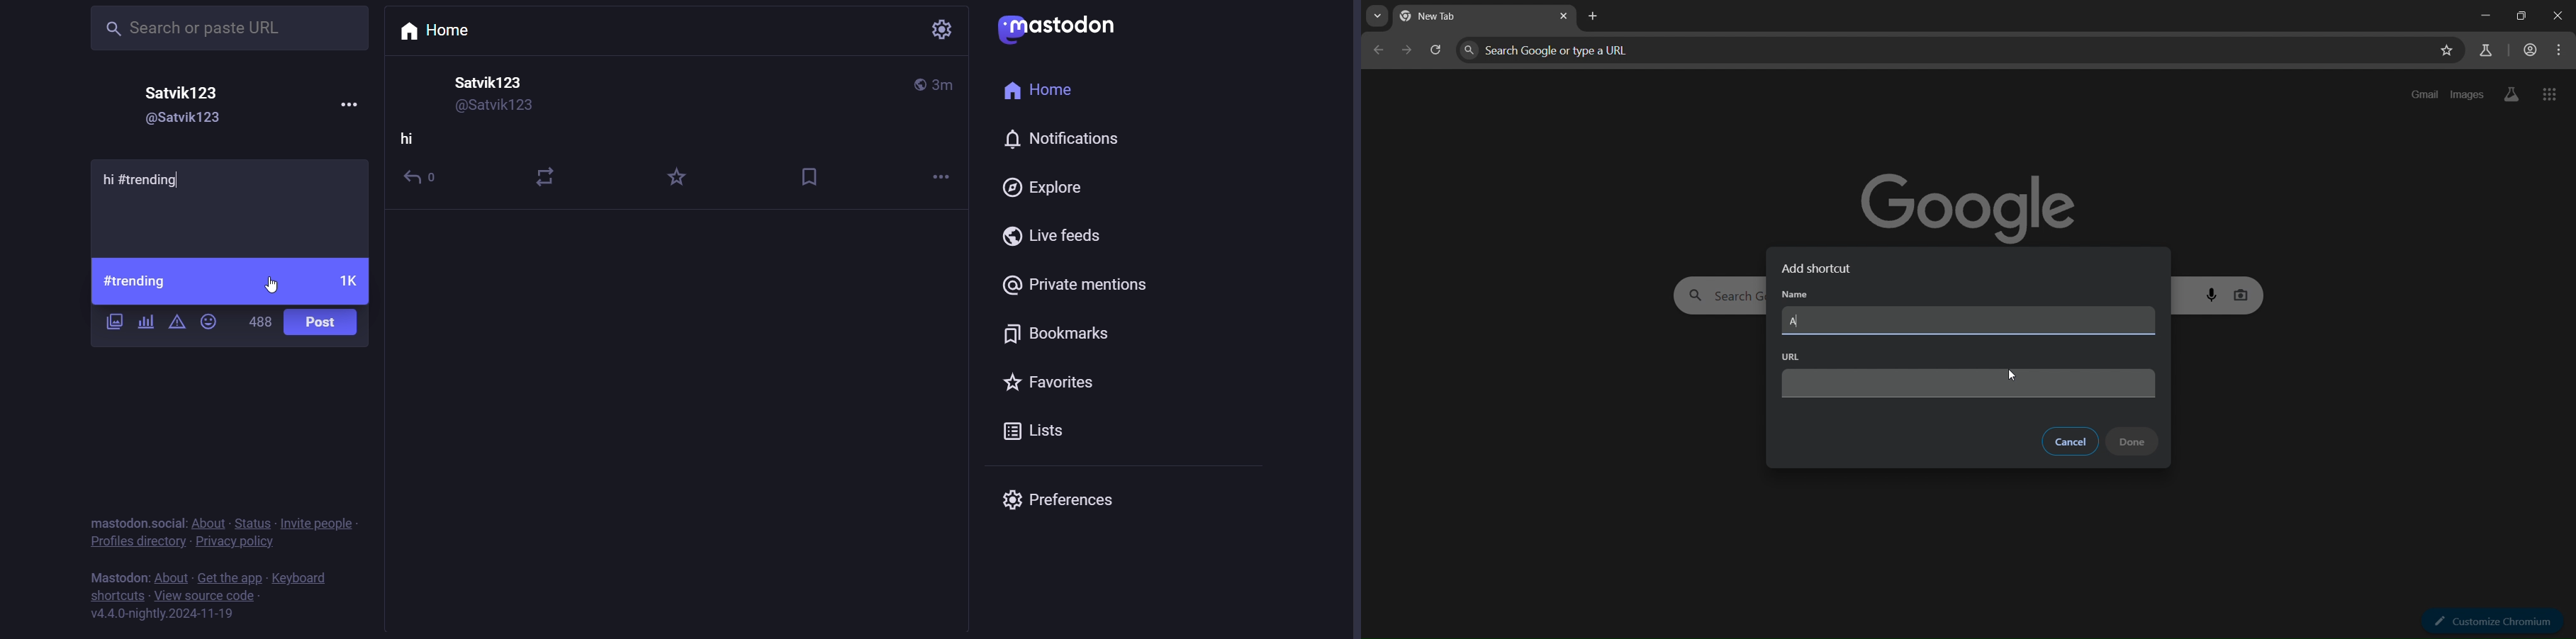  What do you see at coordinates (1062, 387) in the screenshot?
I see `favorite` at bounding box center [1062, 387].